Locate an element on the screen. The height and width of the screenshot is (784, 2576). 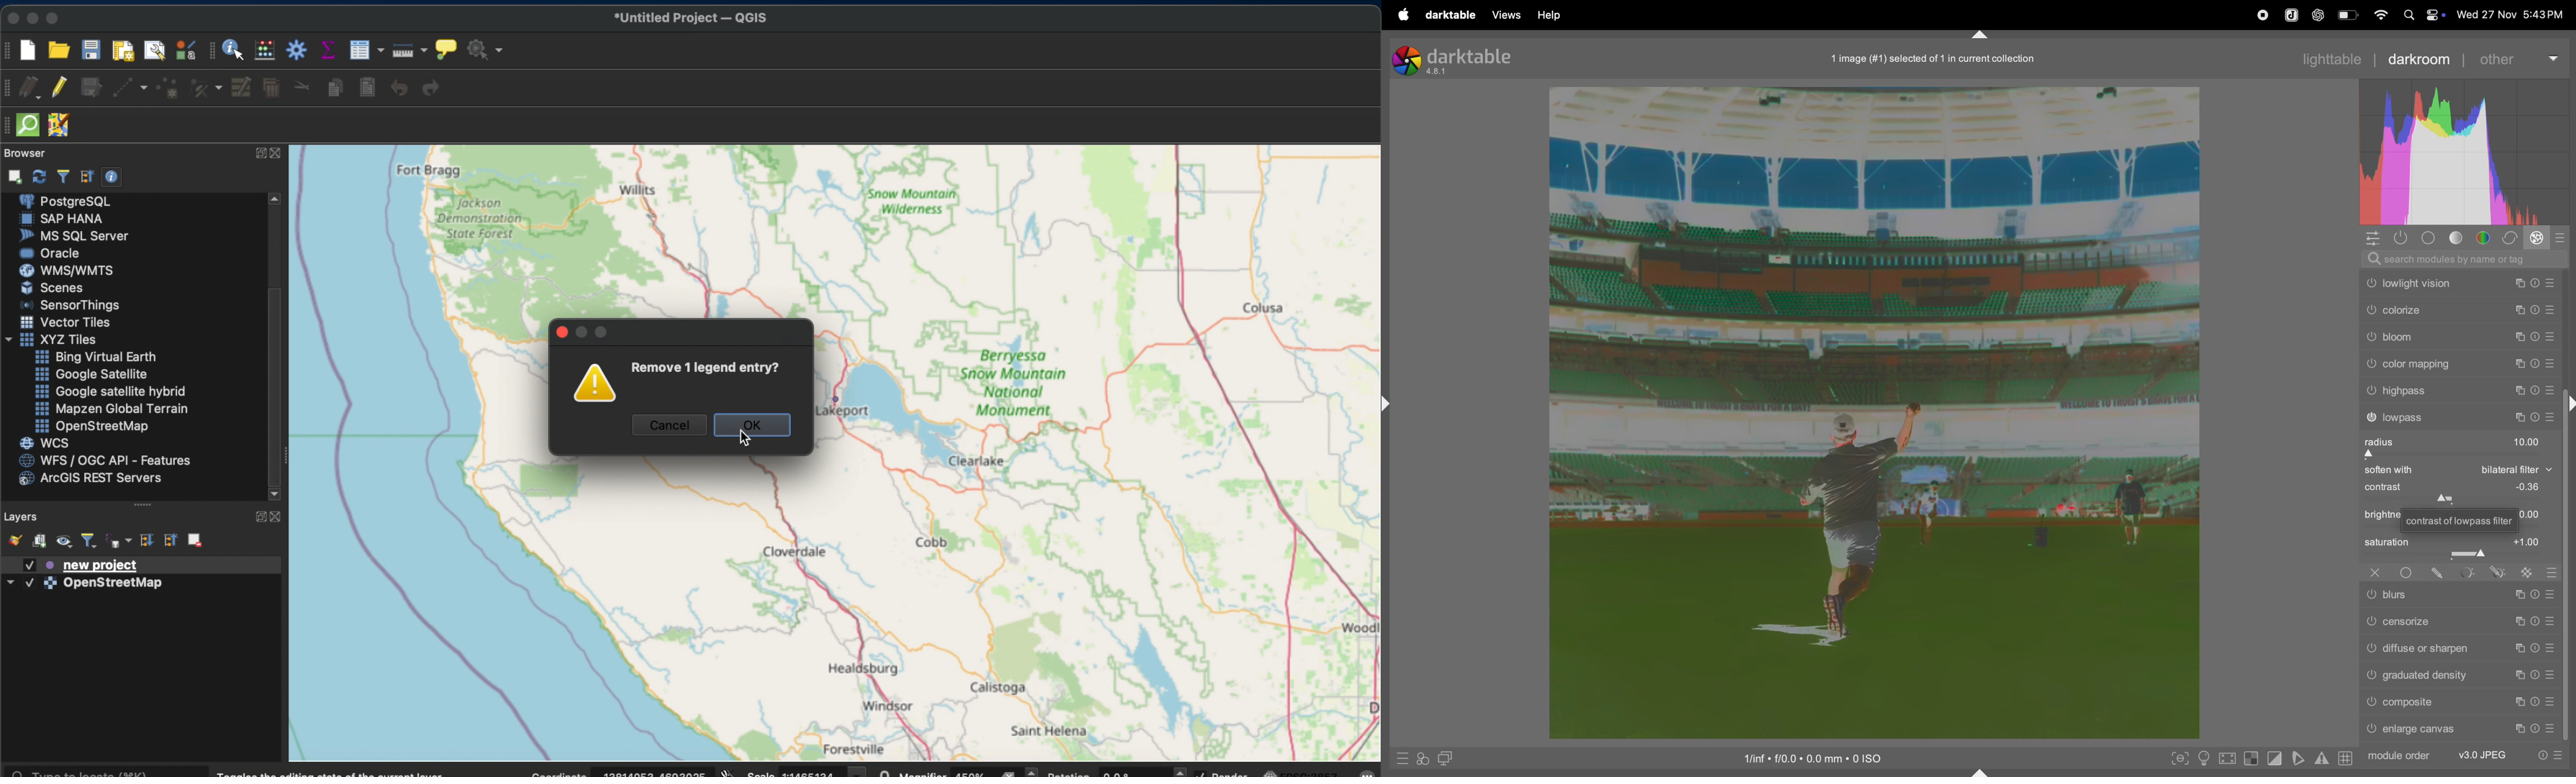
toggle high quality processing is located at coordinates (2229, 757).